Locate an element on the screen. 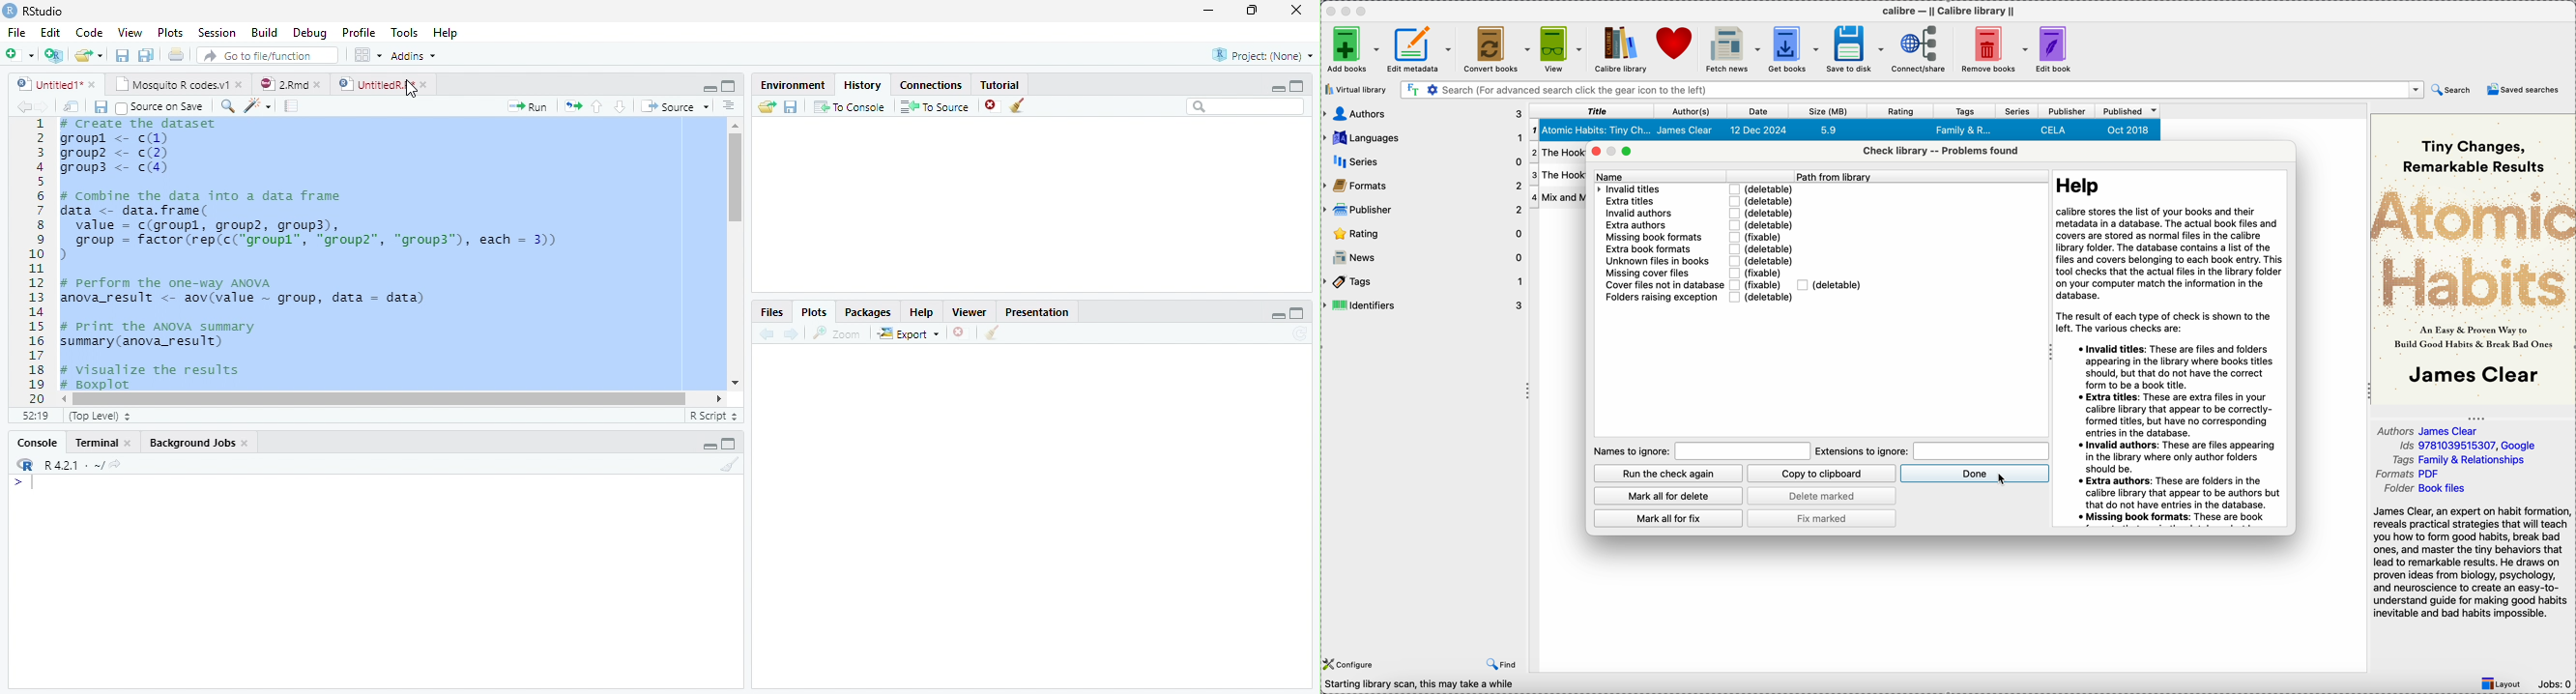 The image size is (2576, 700). Tutorial is located at coordinates (1001, 83).